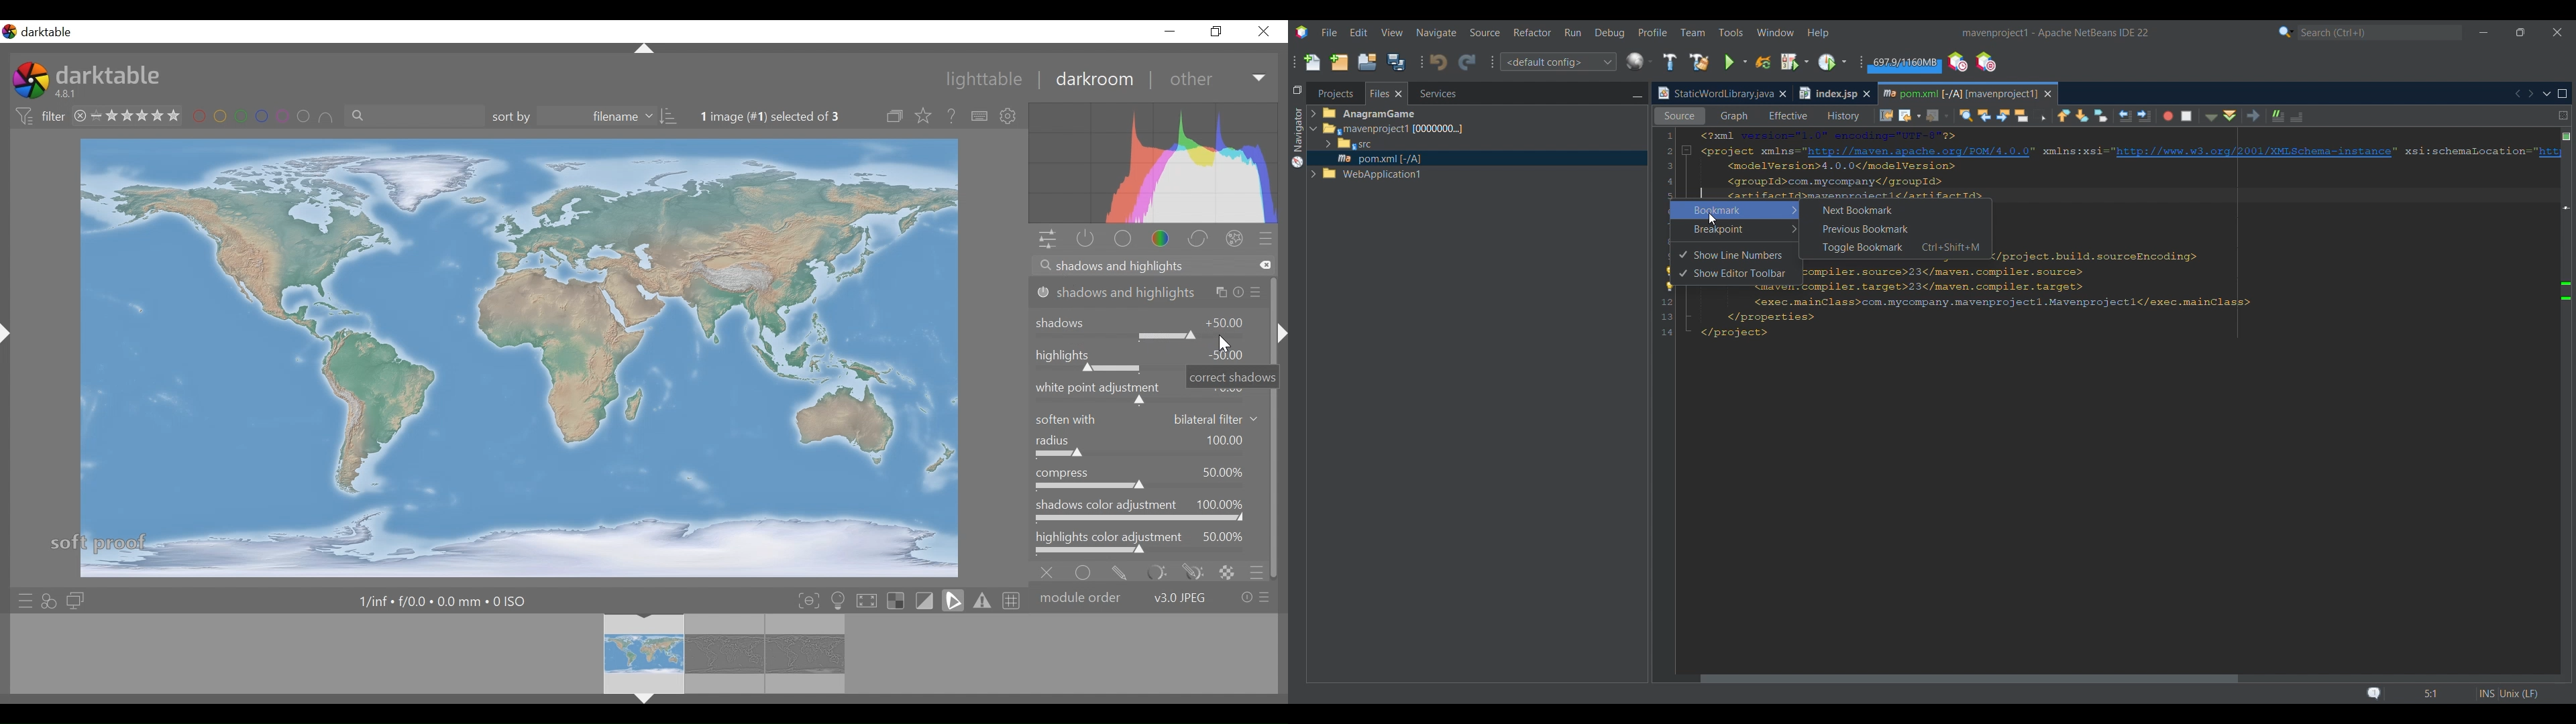 The height and width of the screenshot is (728, 2576). Describe the element at coordinates (516, 356) in the screenshot. I see `main editing area` at that location.